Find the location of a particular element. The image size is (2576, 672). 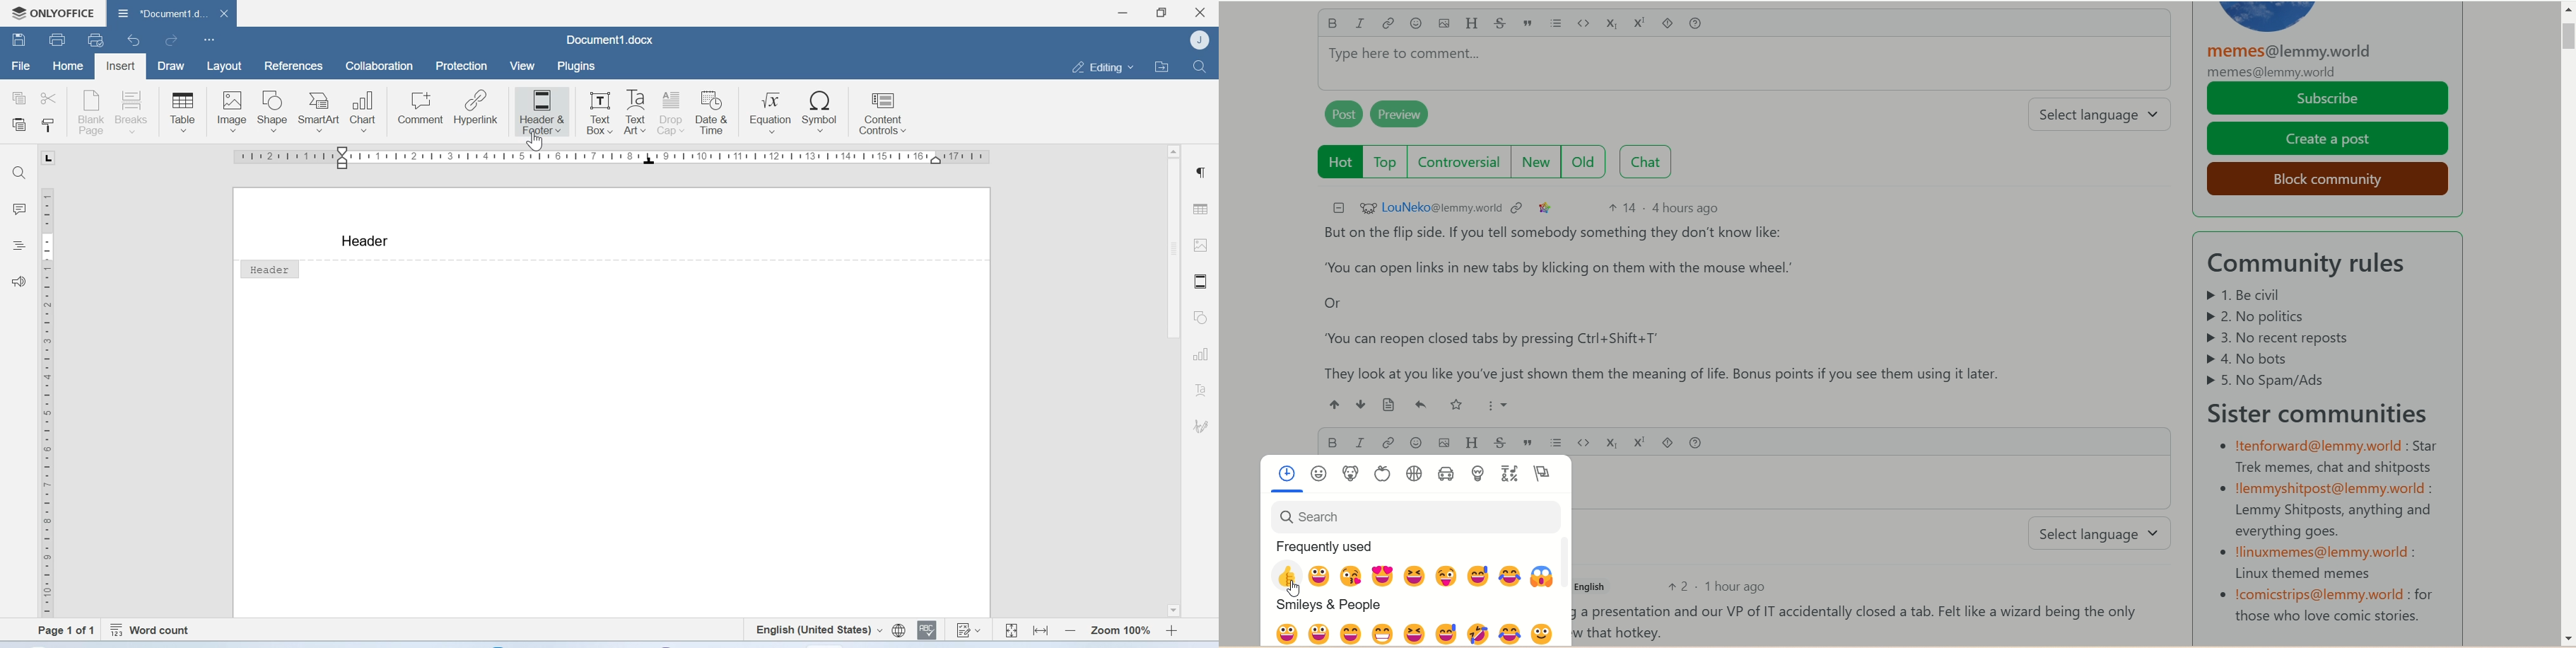

controversial is located at coordinates (1463, 162).